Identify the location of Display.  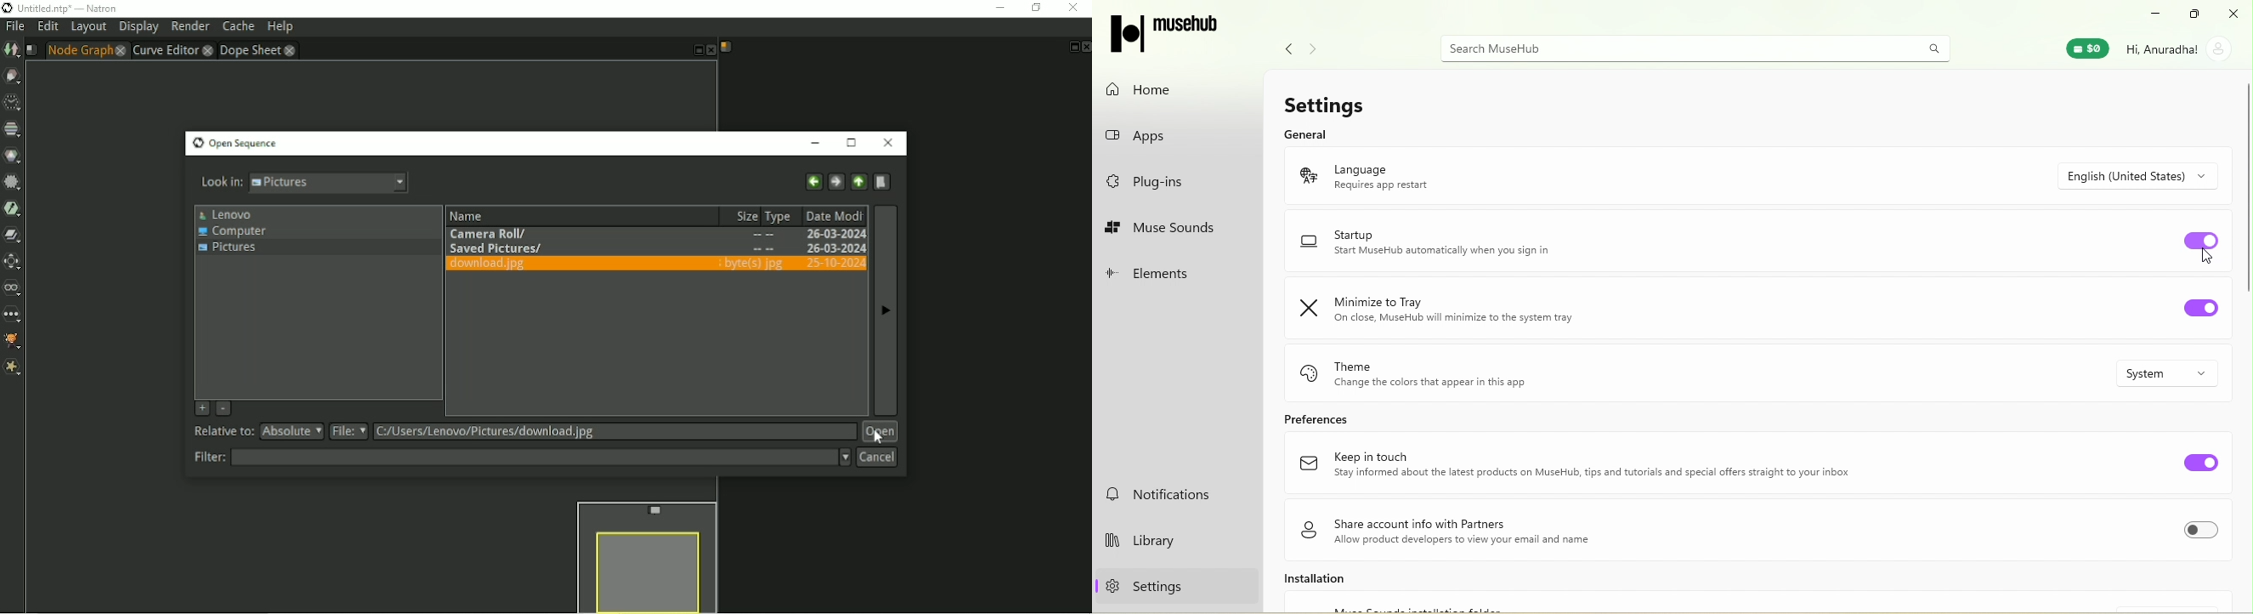
(139, 28).